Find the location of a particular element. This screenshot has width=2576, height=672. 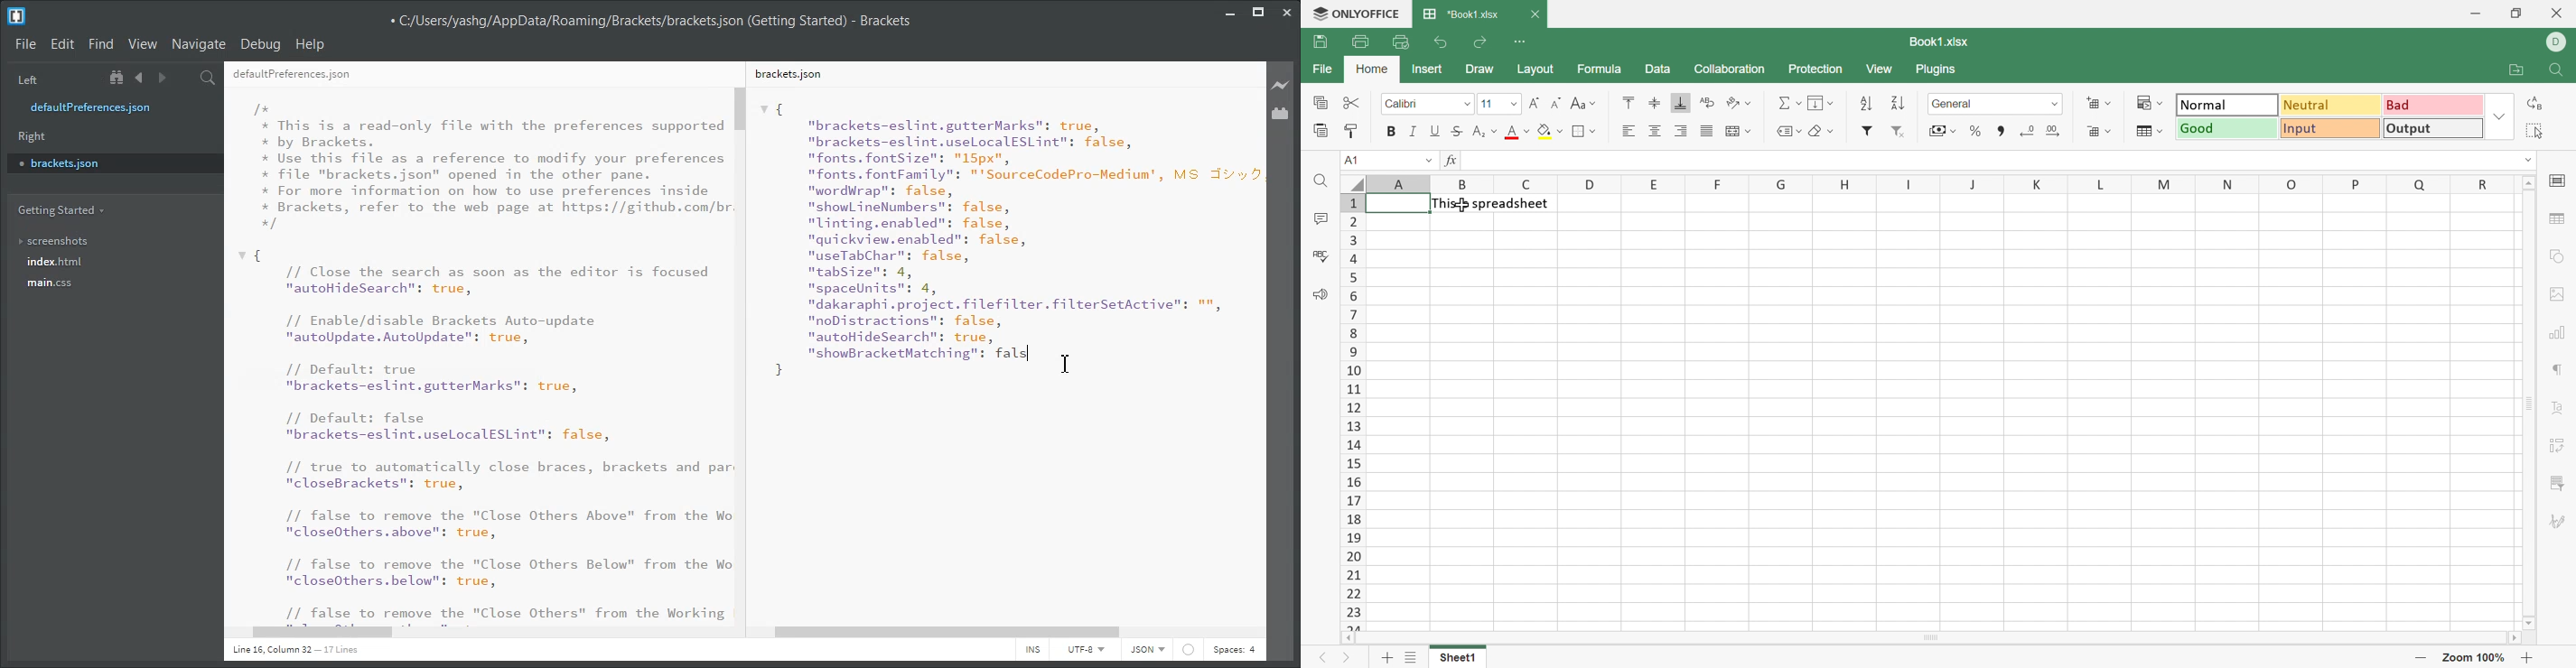

Align Right is located at coordinates (1682, 130).